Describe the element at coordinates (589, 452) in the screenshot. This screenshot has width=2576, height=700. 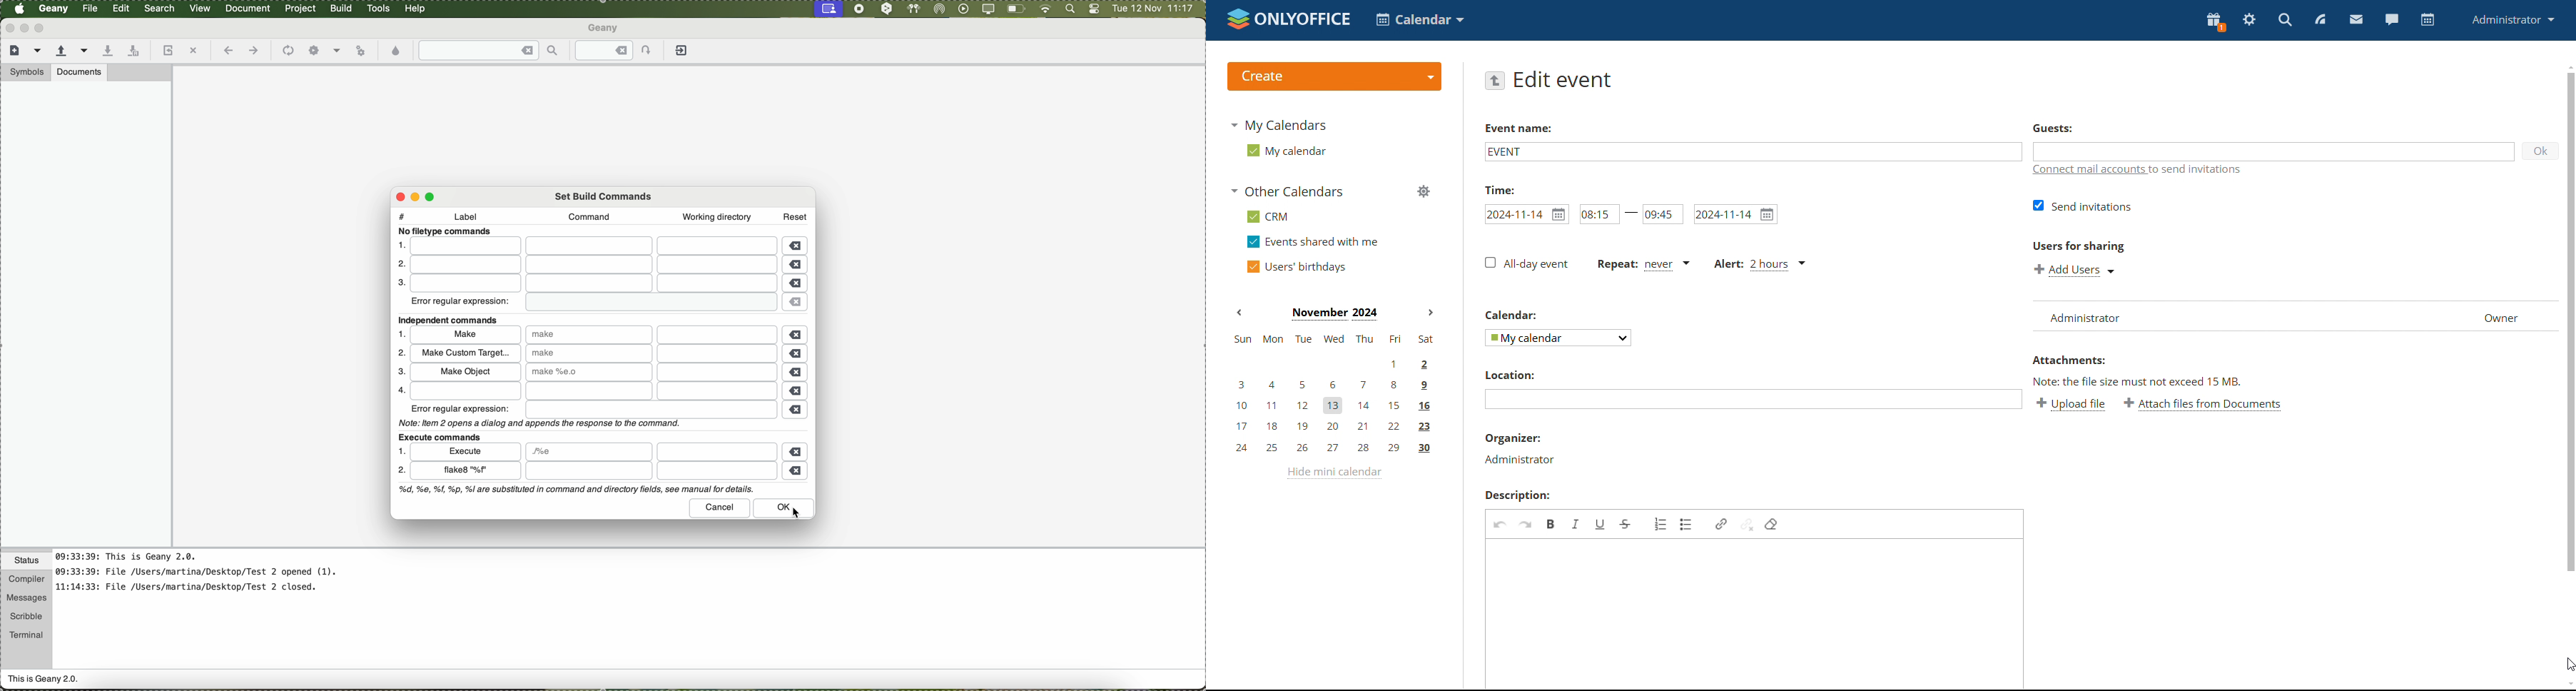
I see `file` at that location.